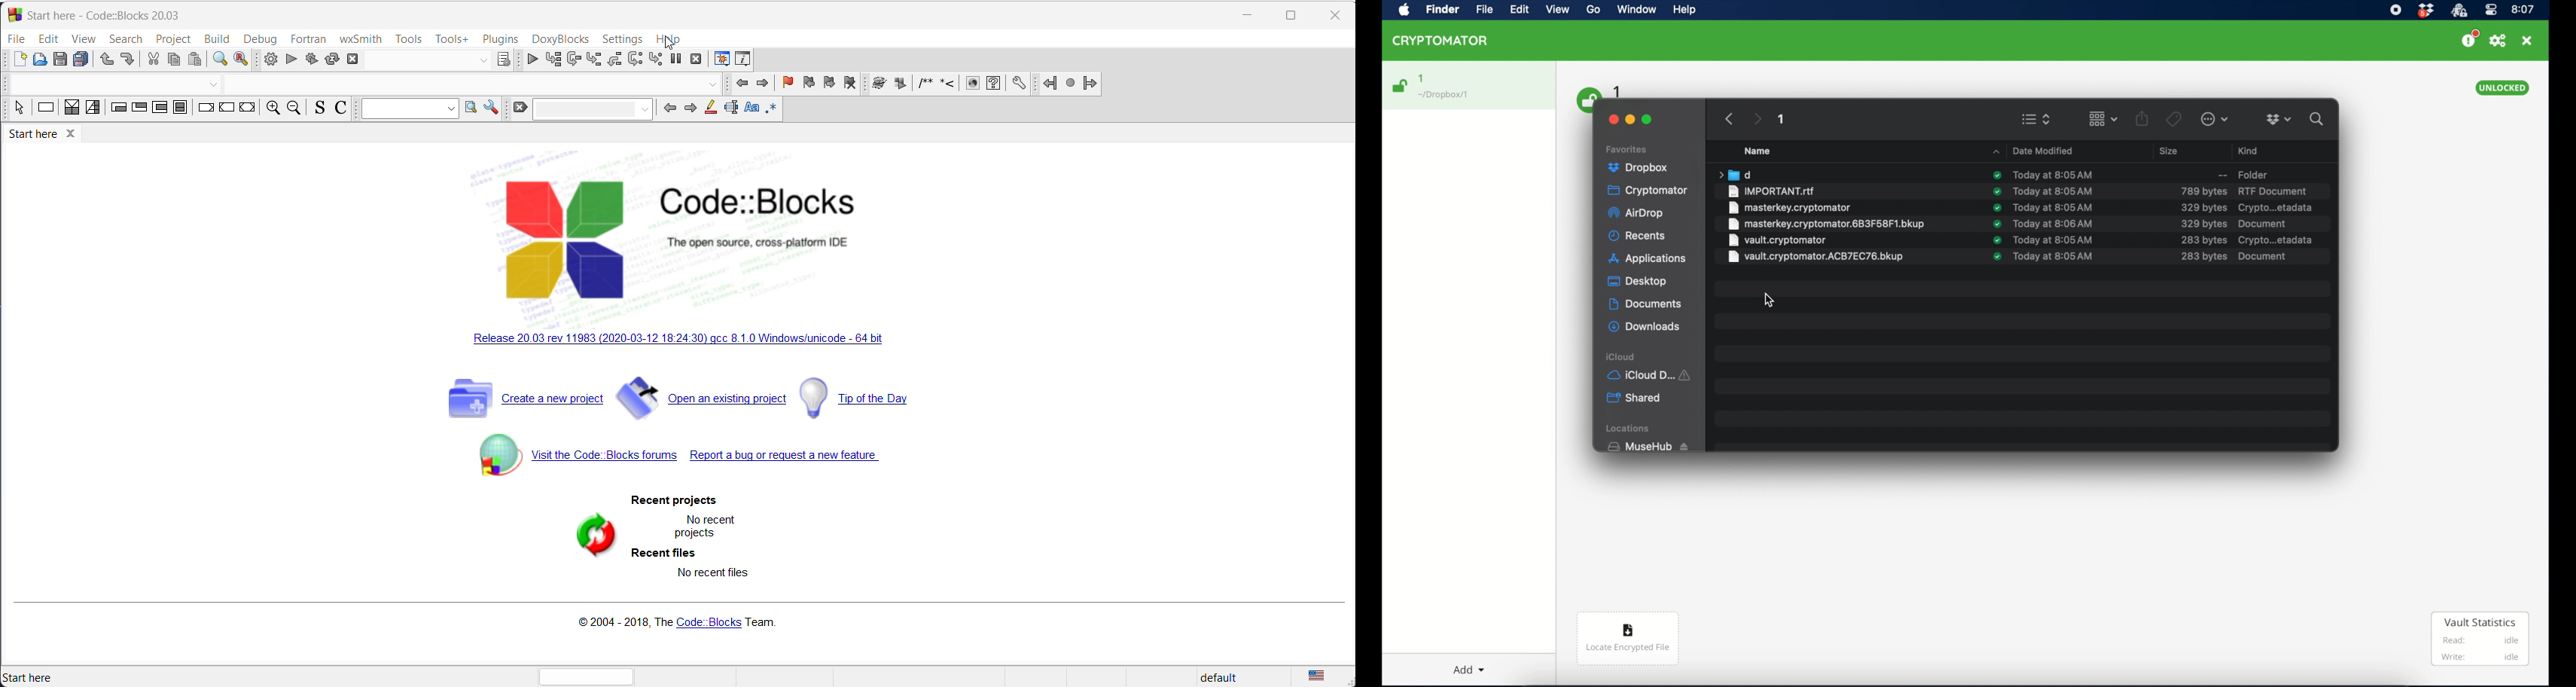  What do you see at coordinates (751, 112) in the screenshot?
I see `match case` at bounding box center [751, 112].